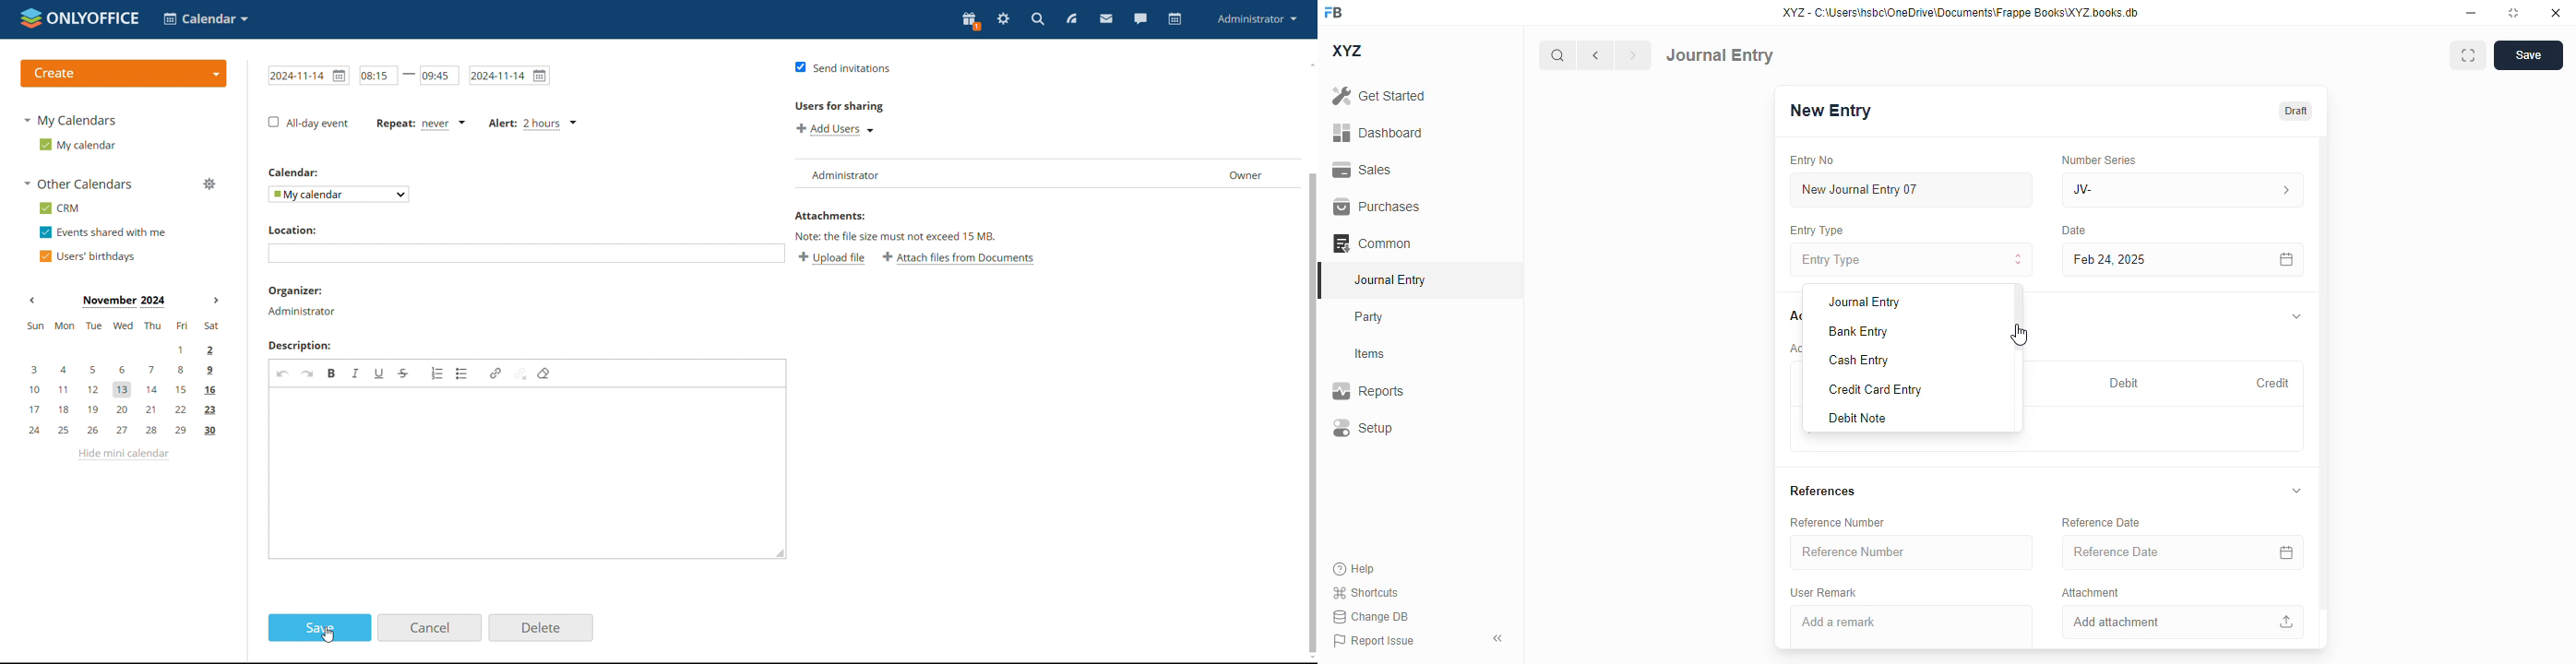 This screenshot has width=2576, height=672. I want to click on search, so click(1040, 20).